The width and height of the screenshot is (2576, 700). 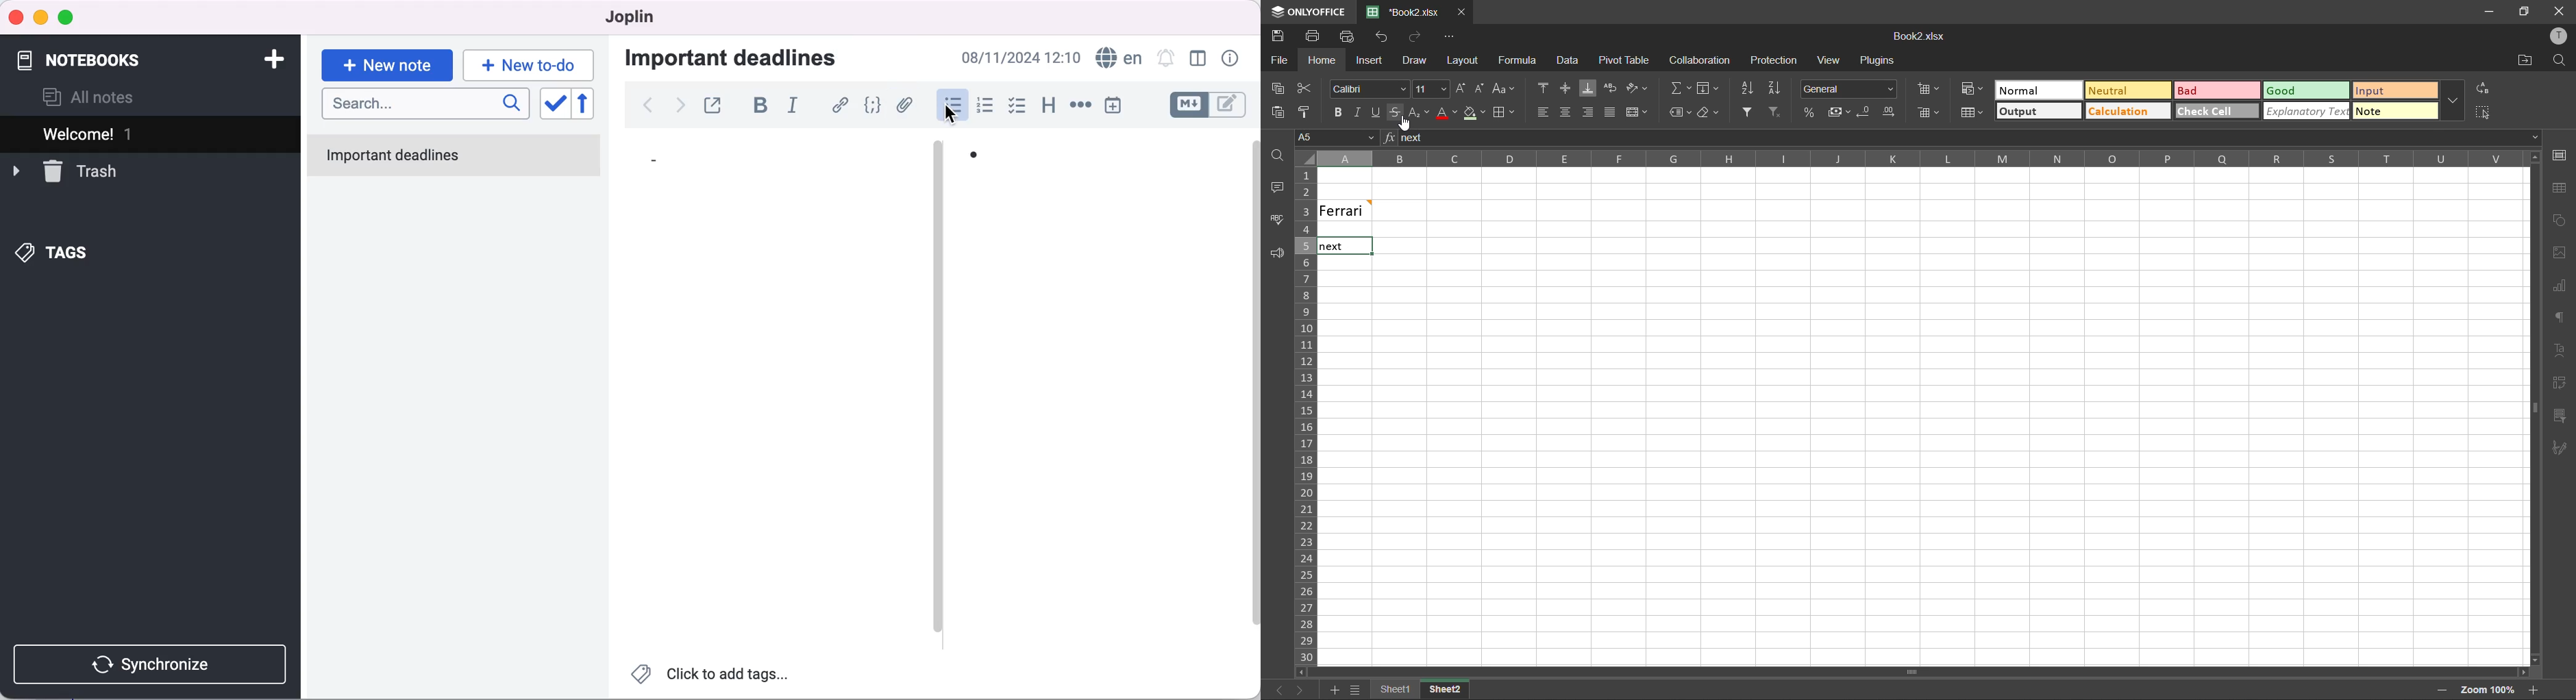 I want to click on comments, so click(x=1276, y=188).